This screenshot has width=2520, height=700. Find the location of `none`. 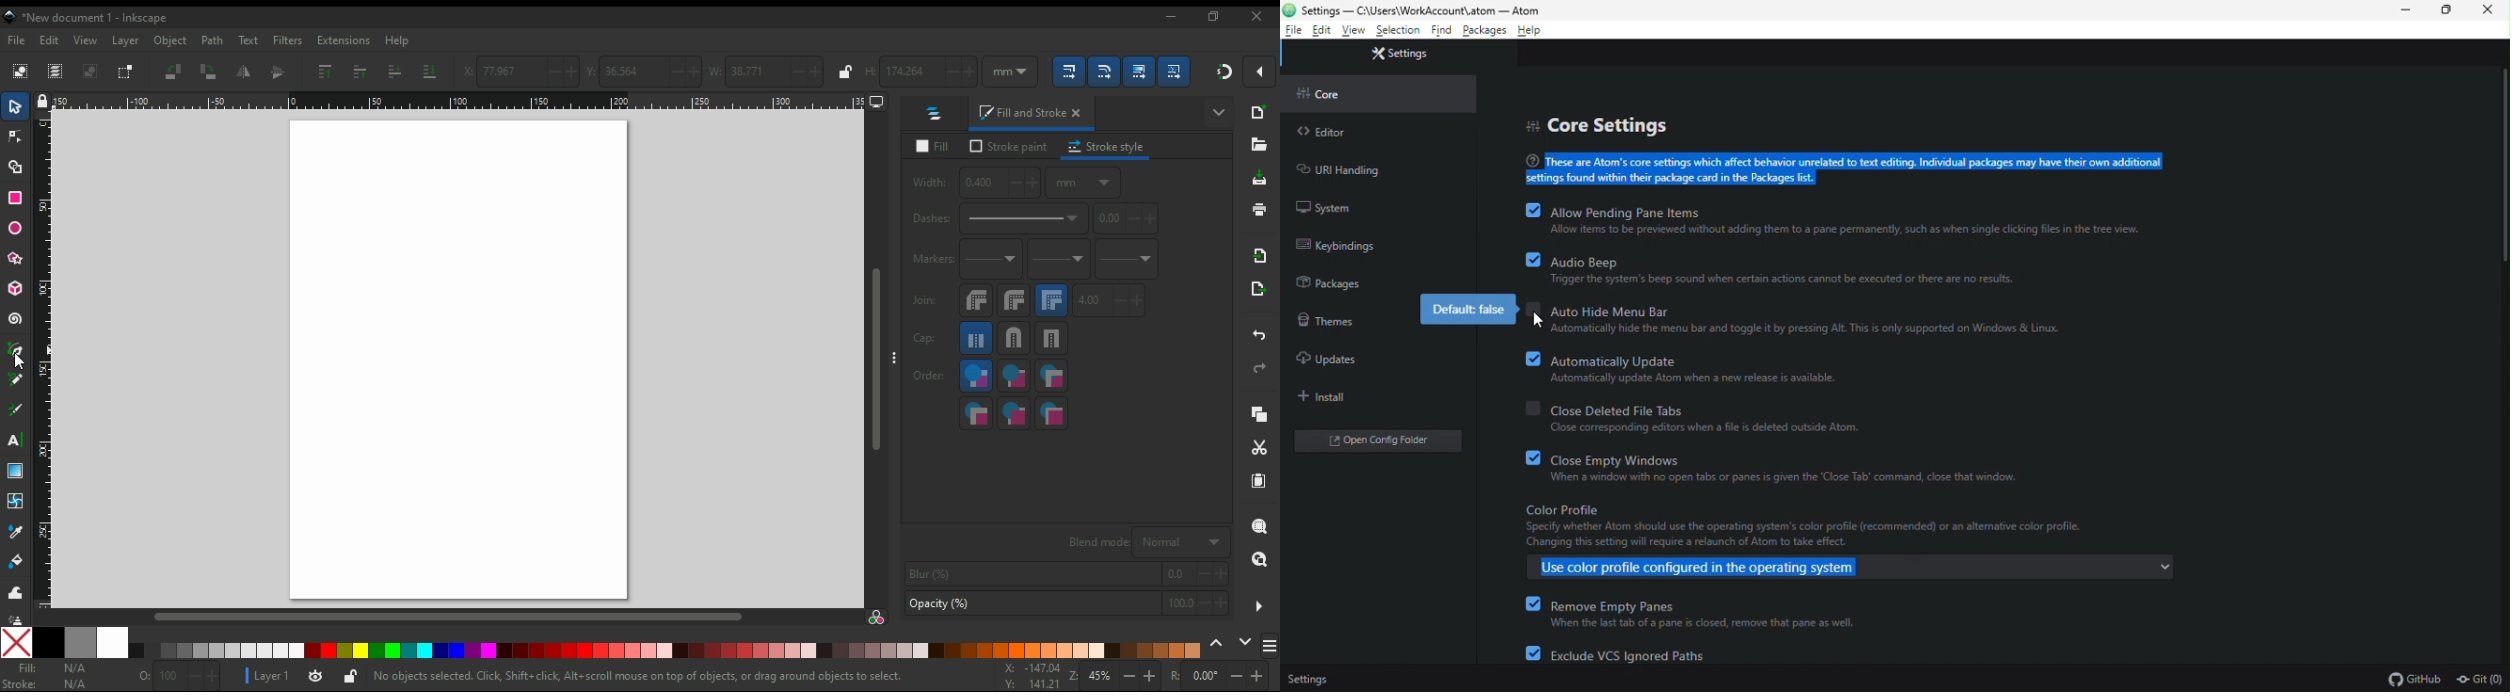

none is located at coordinates (16, 643).